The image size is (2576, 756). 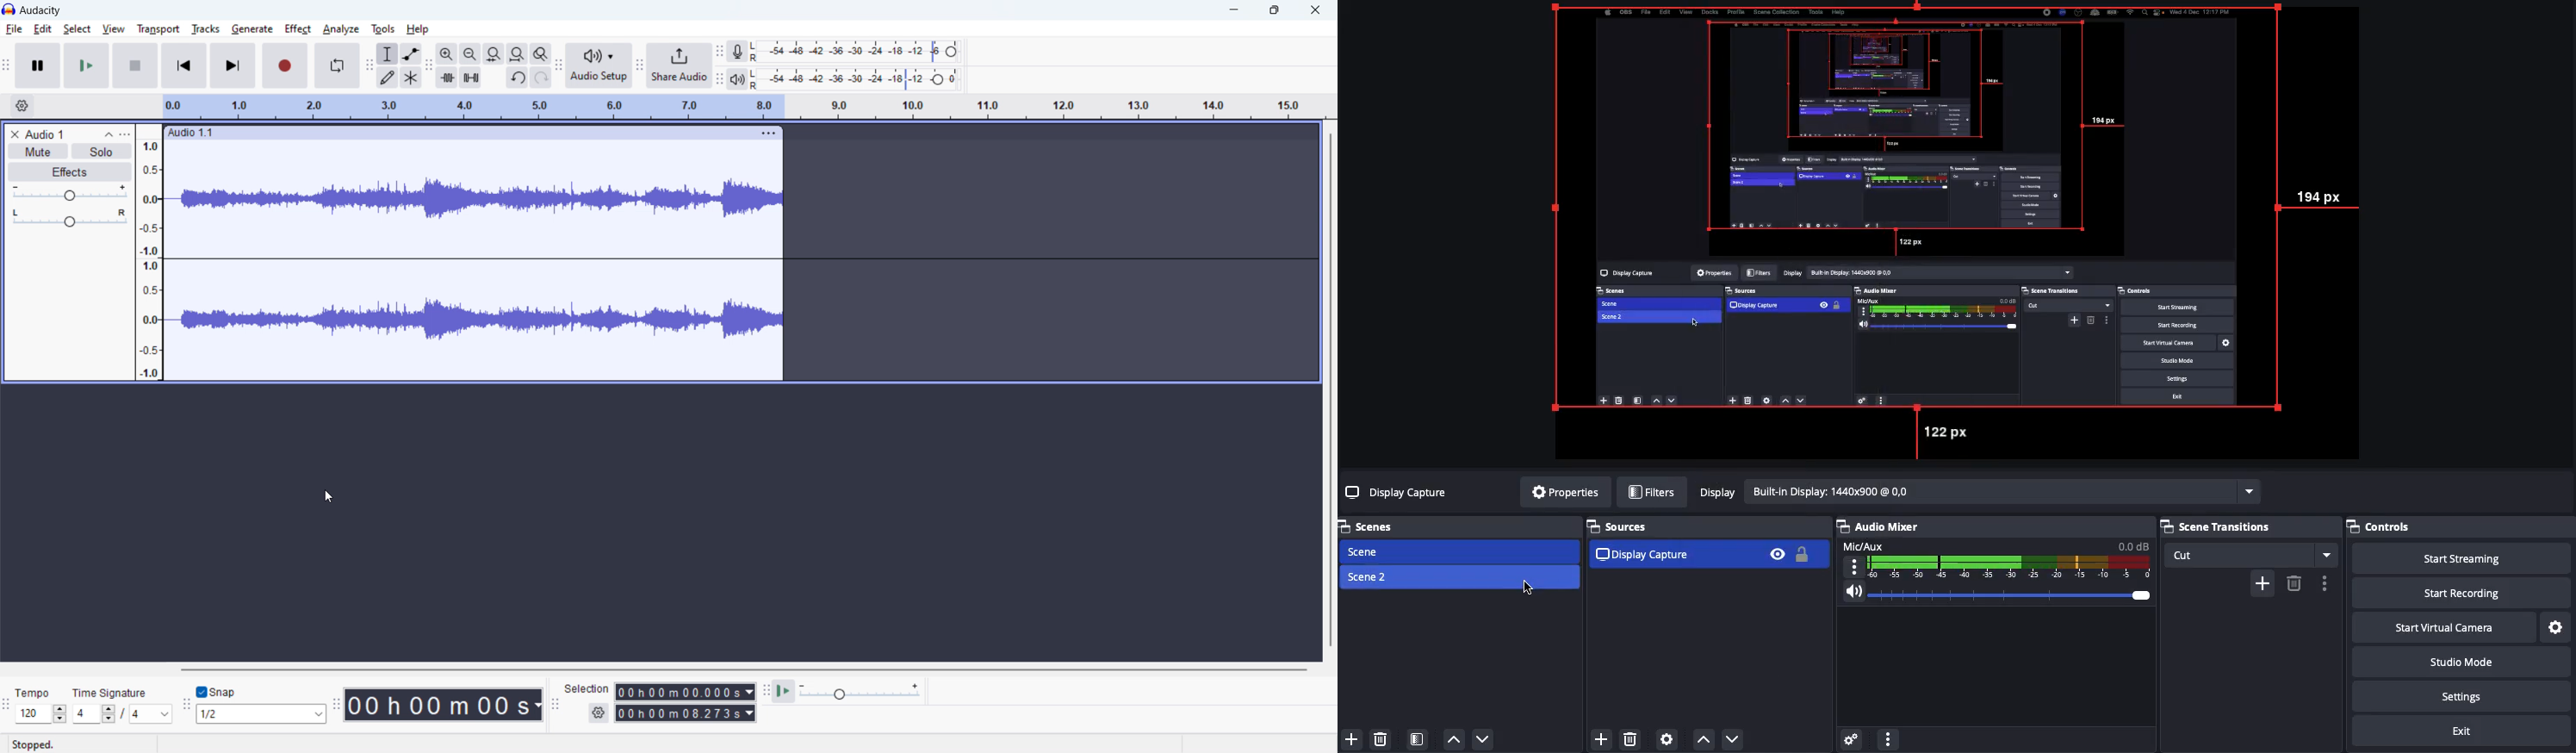 What do you see at coordinates (469, 54) in the screenshot?
I see `zoom out` at bounding box center [469, 54].